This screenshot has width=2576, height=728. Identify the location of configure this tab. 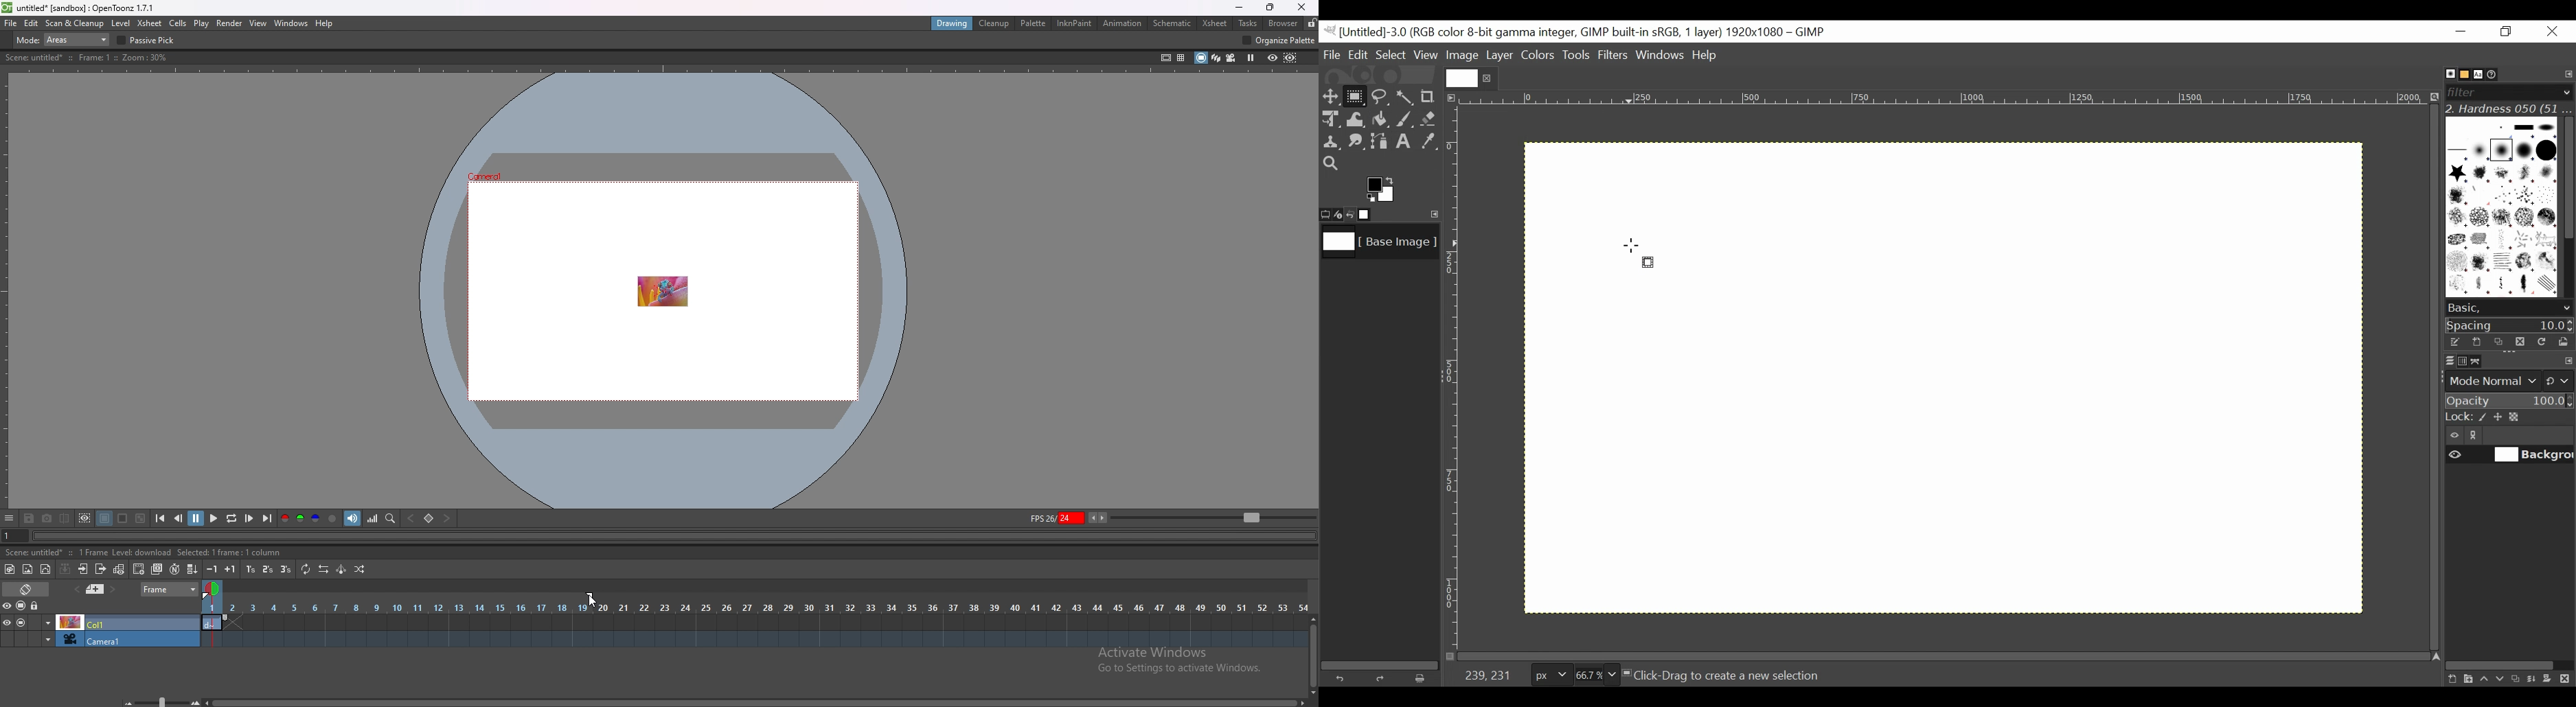
(2568, 362).